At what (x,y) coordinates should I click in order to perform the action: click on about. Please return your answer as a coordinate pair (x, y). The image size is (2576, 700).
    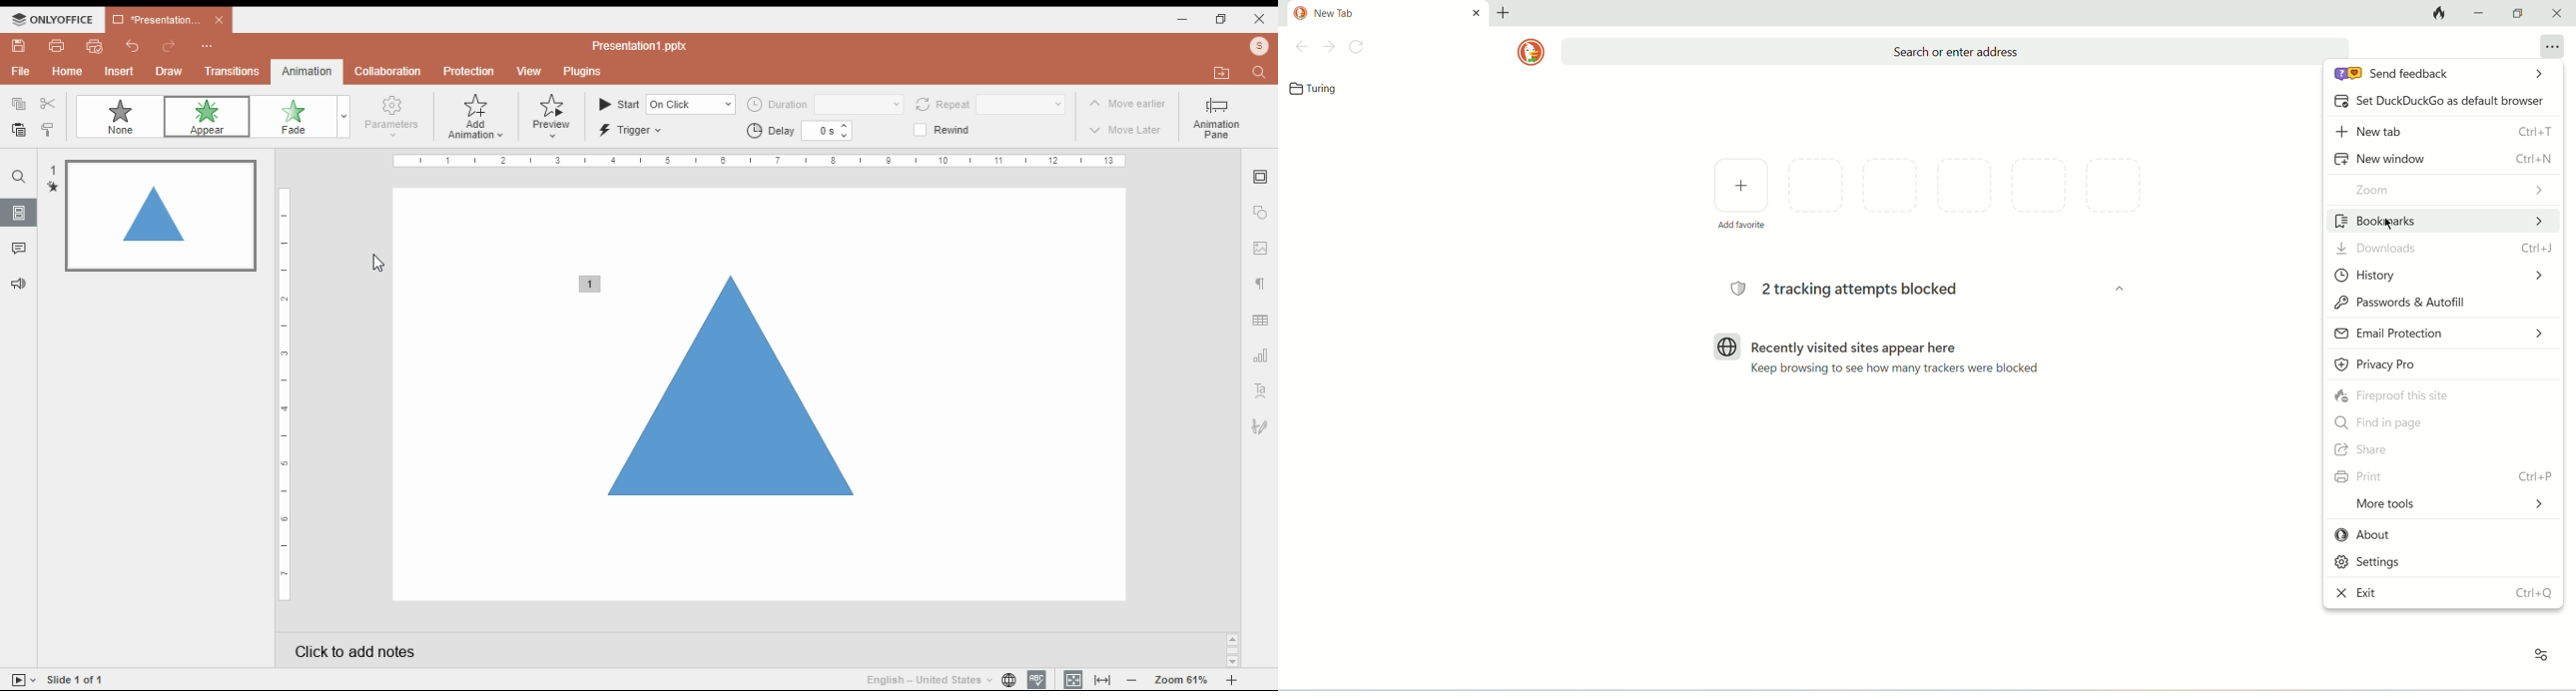
    Looking at the image, I should click on (2447, 535).